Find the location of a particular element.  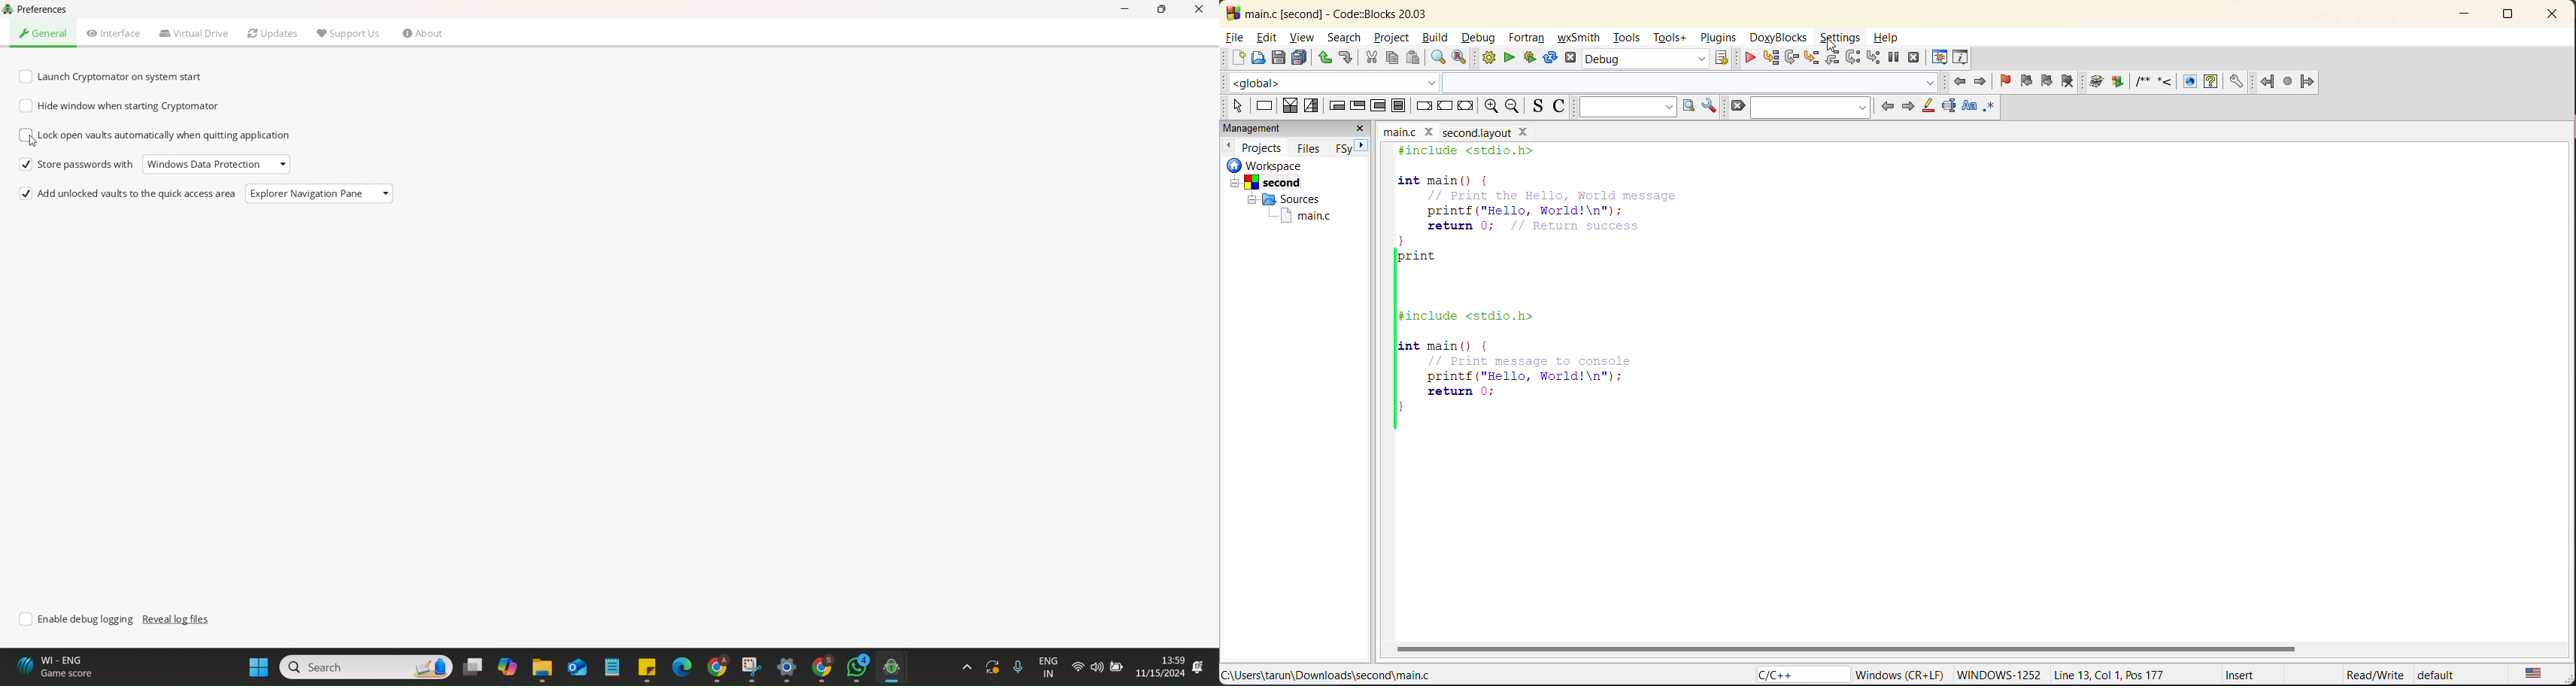

use regex is located at coordinates (1994, 108).